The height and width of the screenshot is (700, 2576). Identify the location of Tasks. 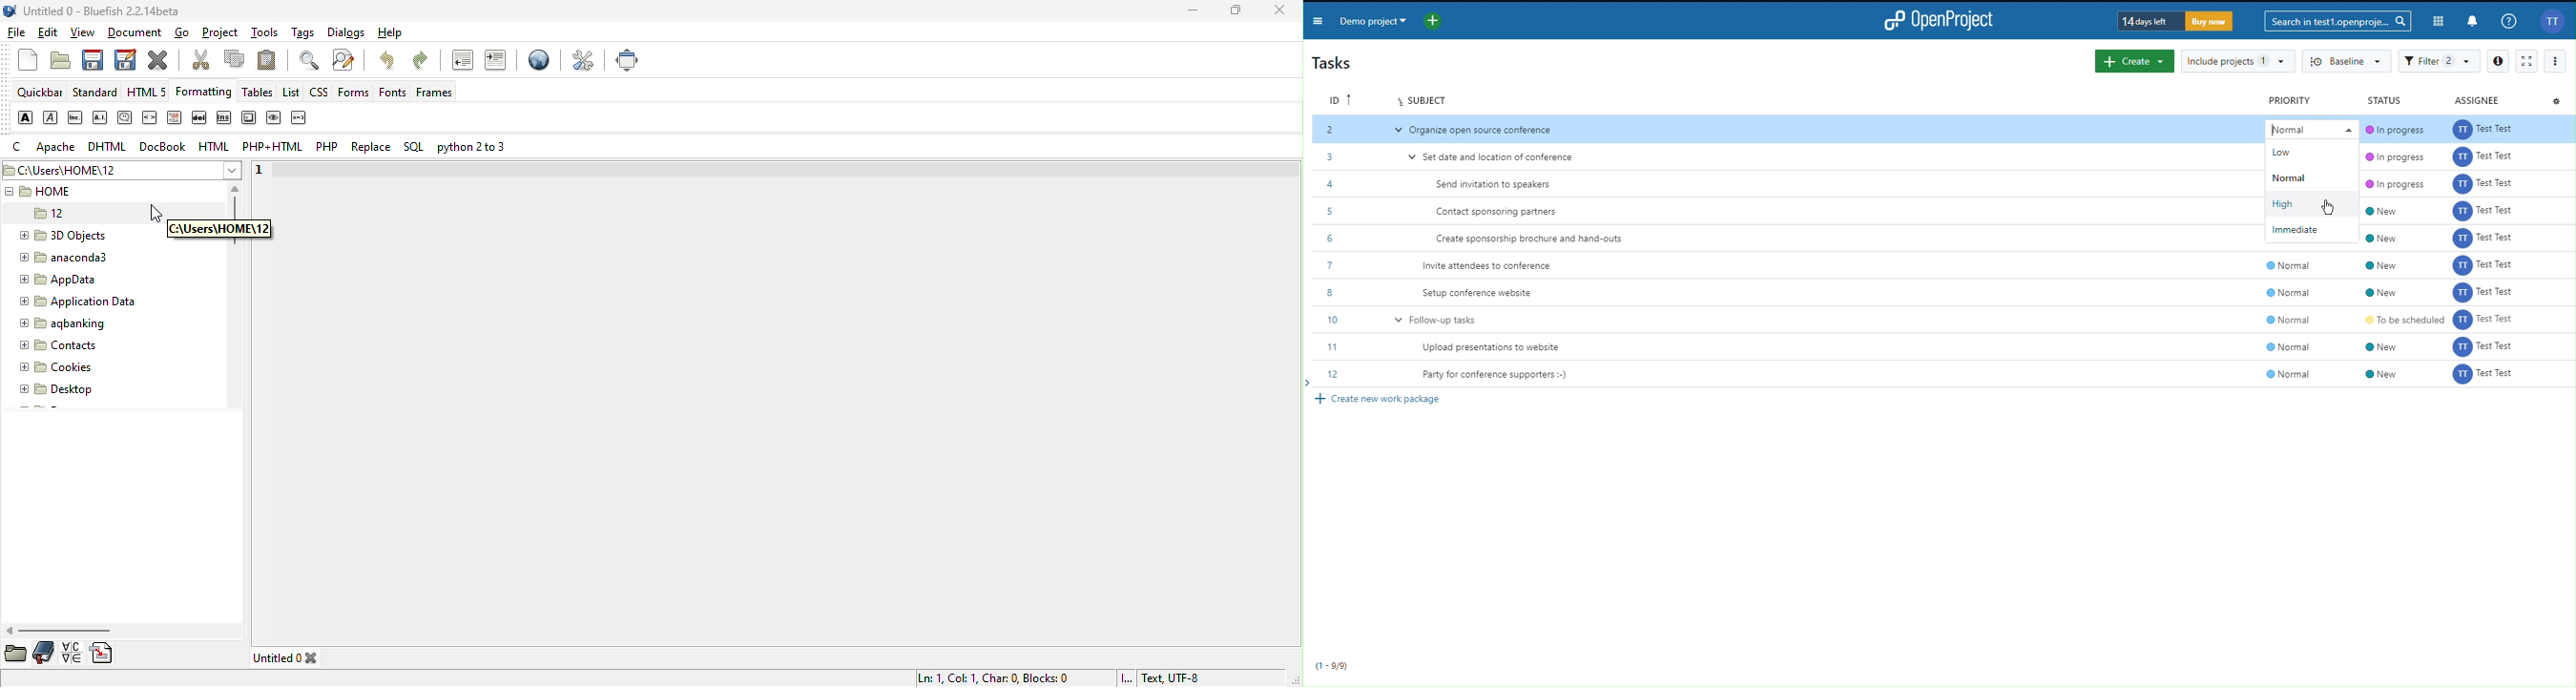
(1337, 63).